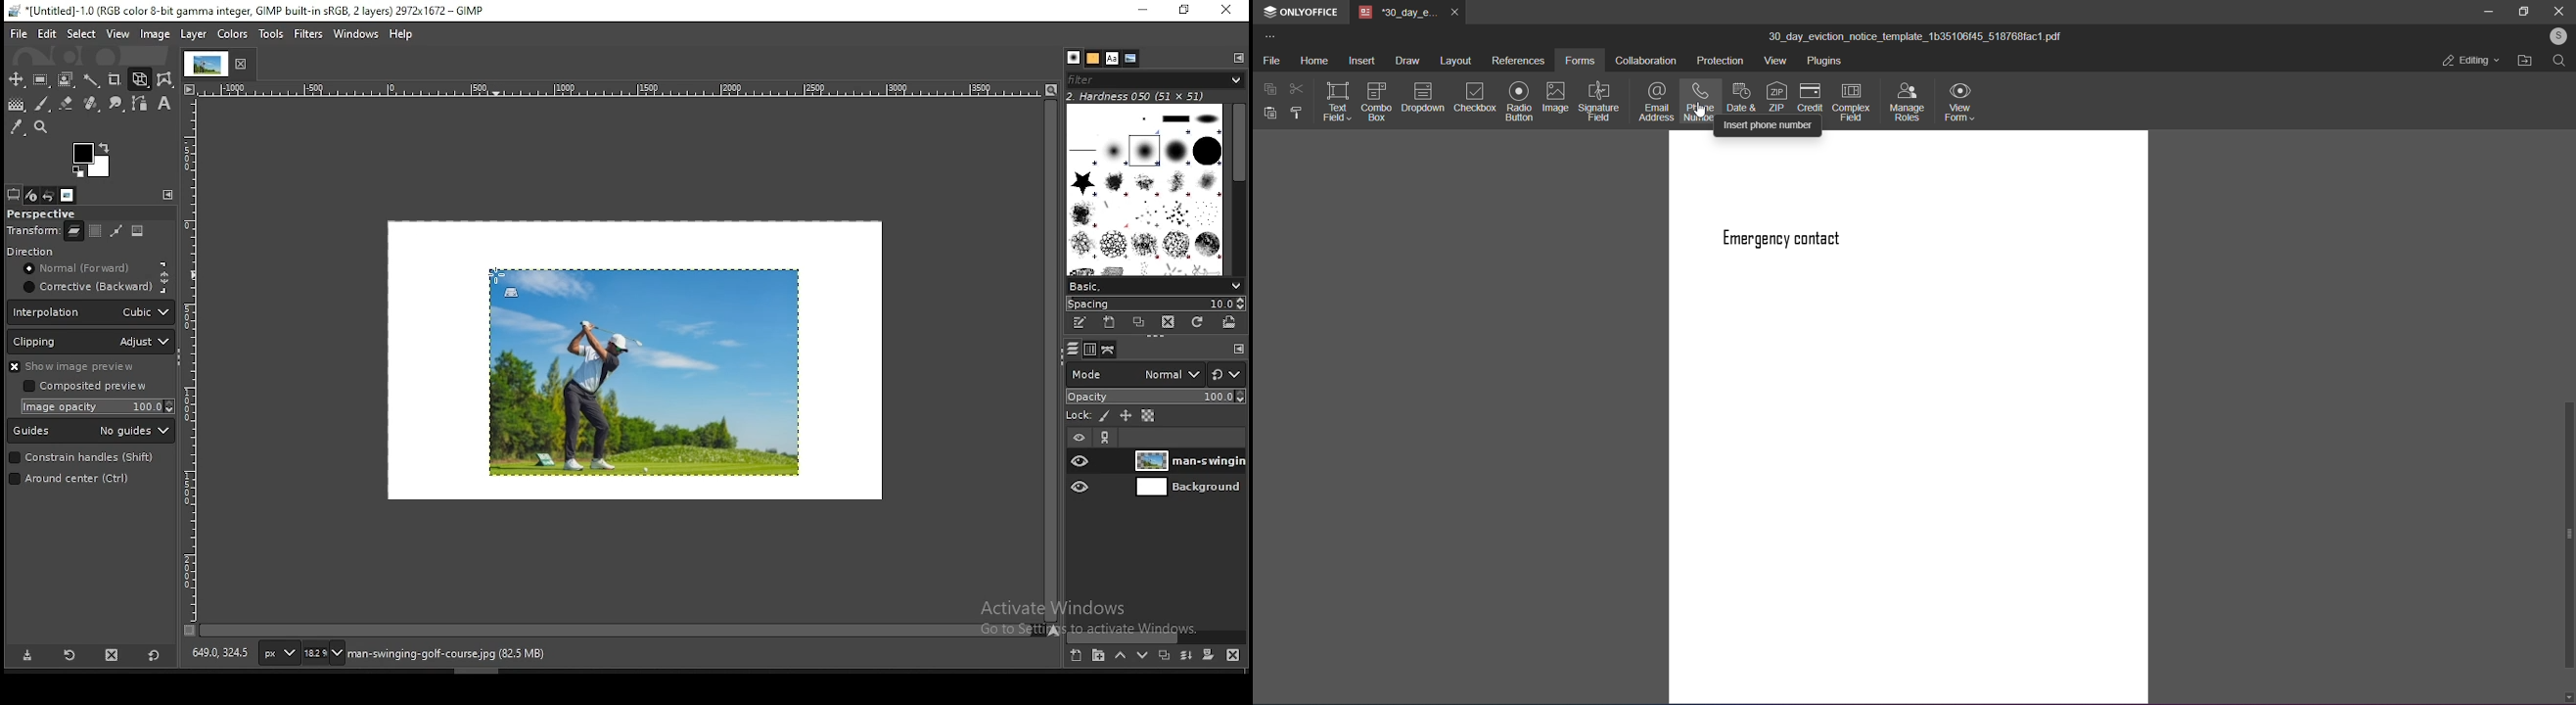 This screenshot has height=728, width=2576. Describe the element at coordinates (245, 65) in the screenshot. I see `close` at that location.